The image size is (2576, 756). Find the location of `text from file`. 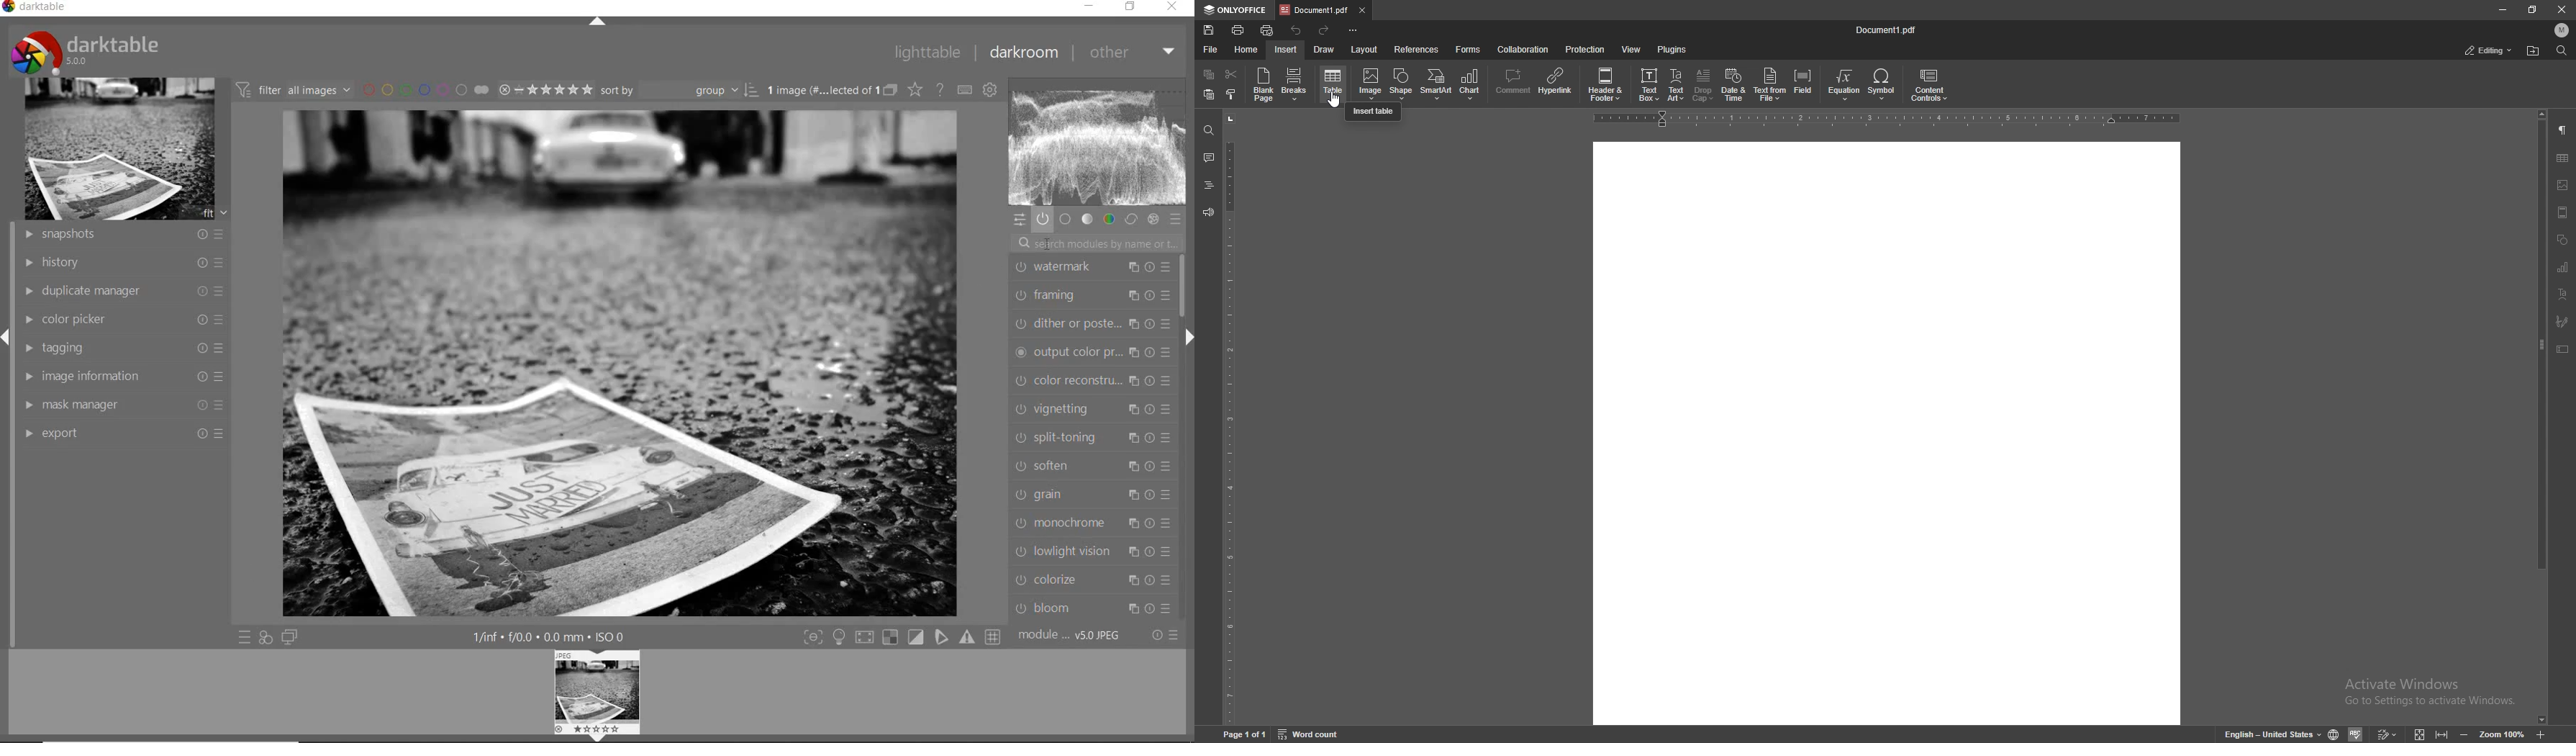

text from file is located at coordinates (1770, 86).